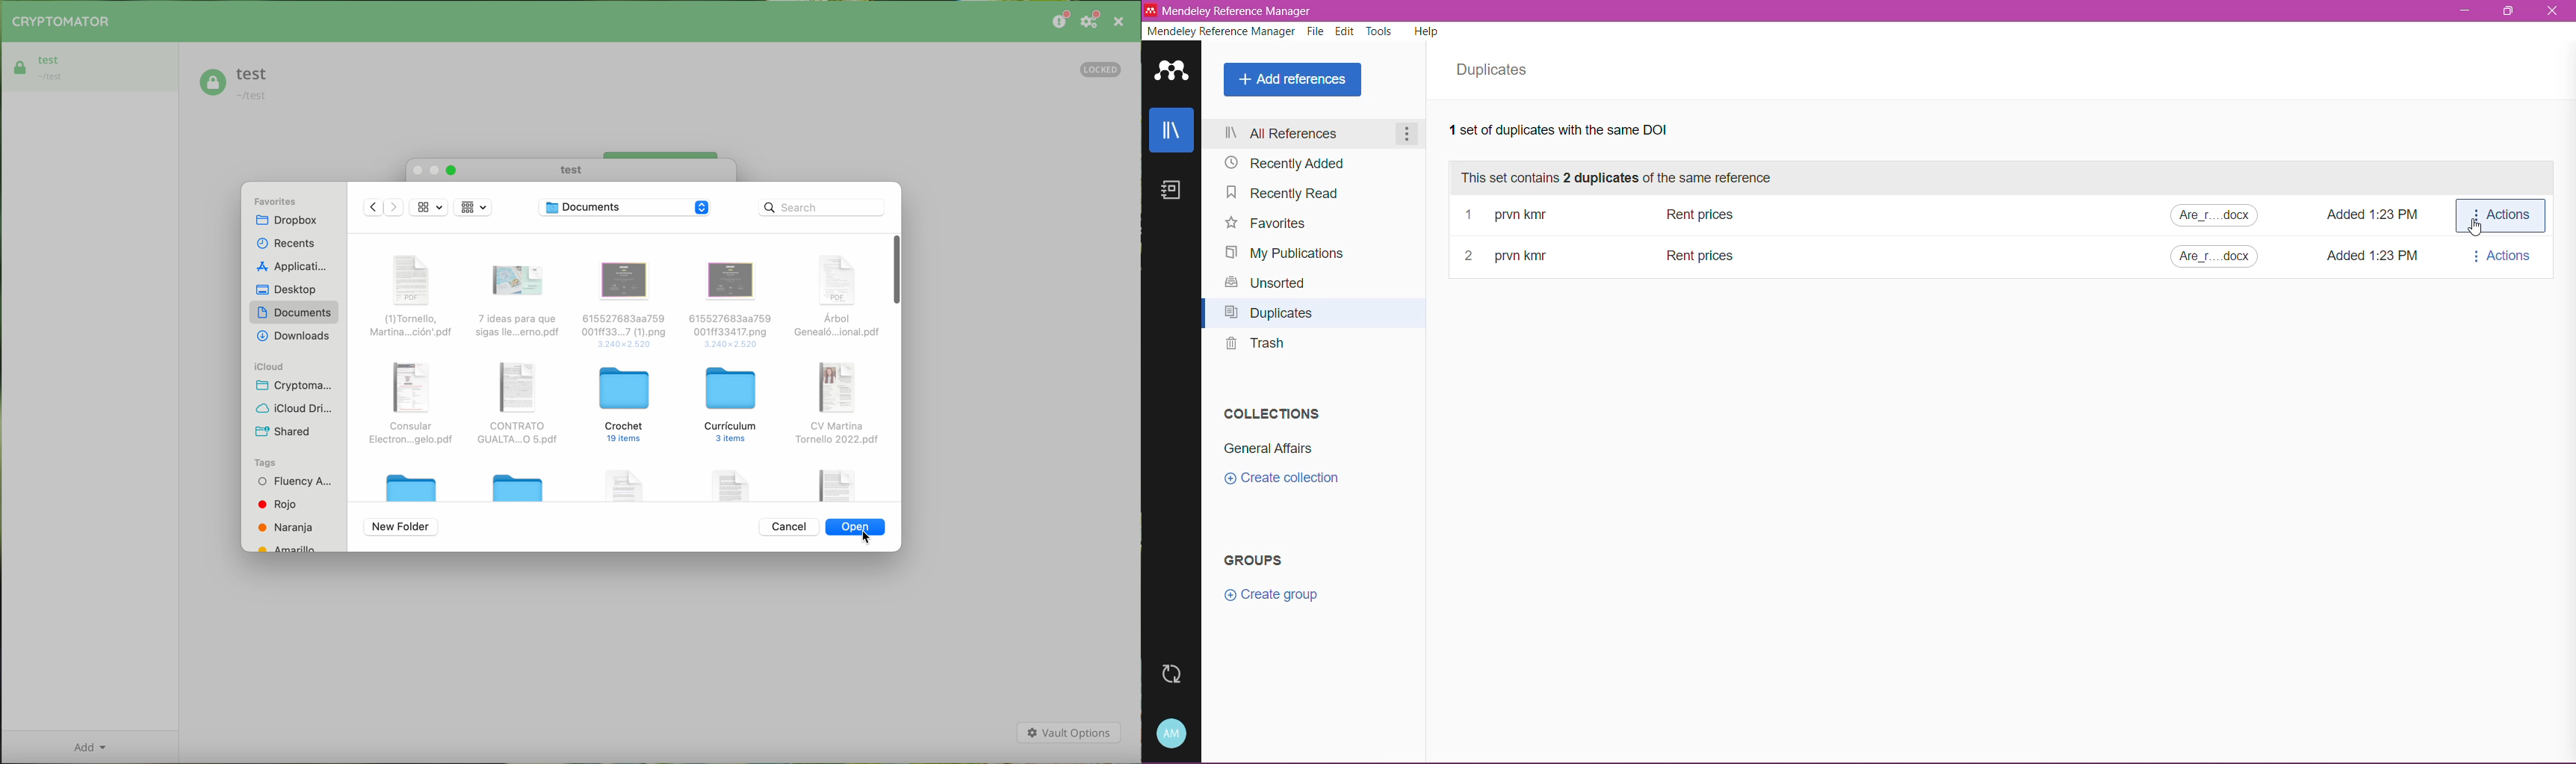  I want to click on Notes, so click(1175, 192).